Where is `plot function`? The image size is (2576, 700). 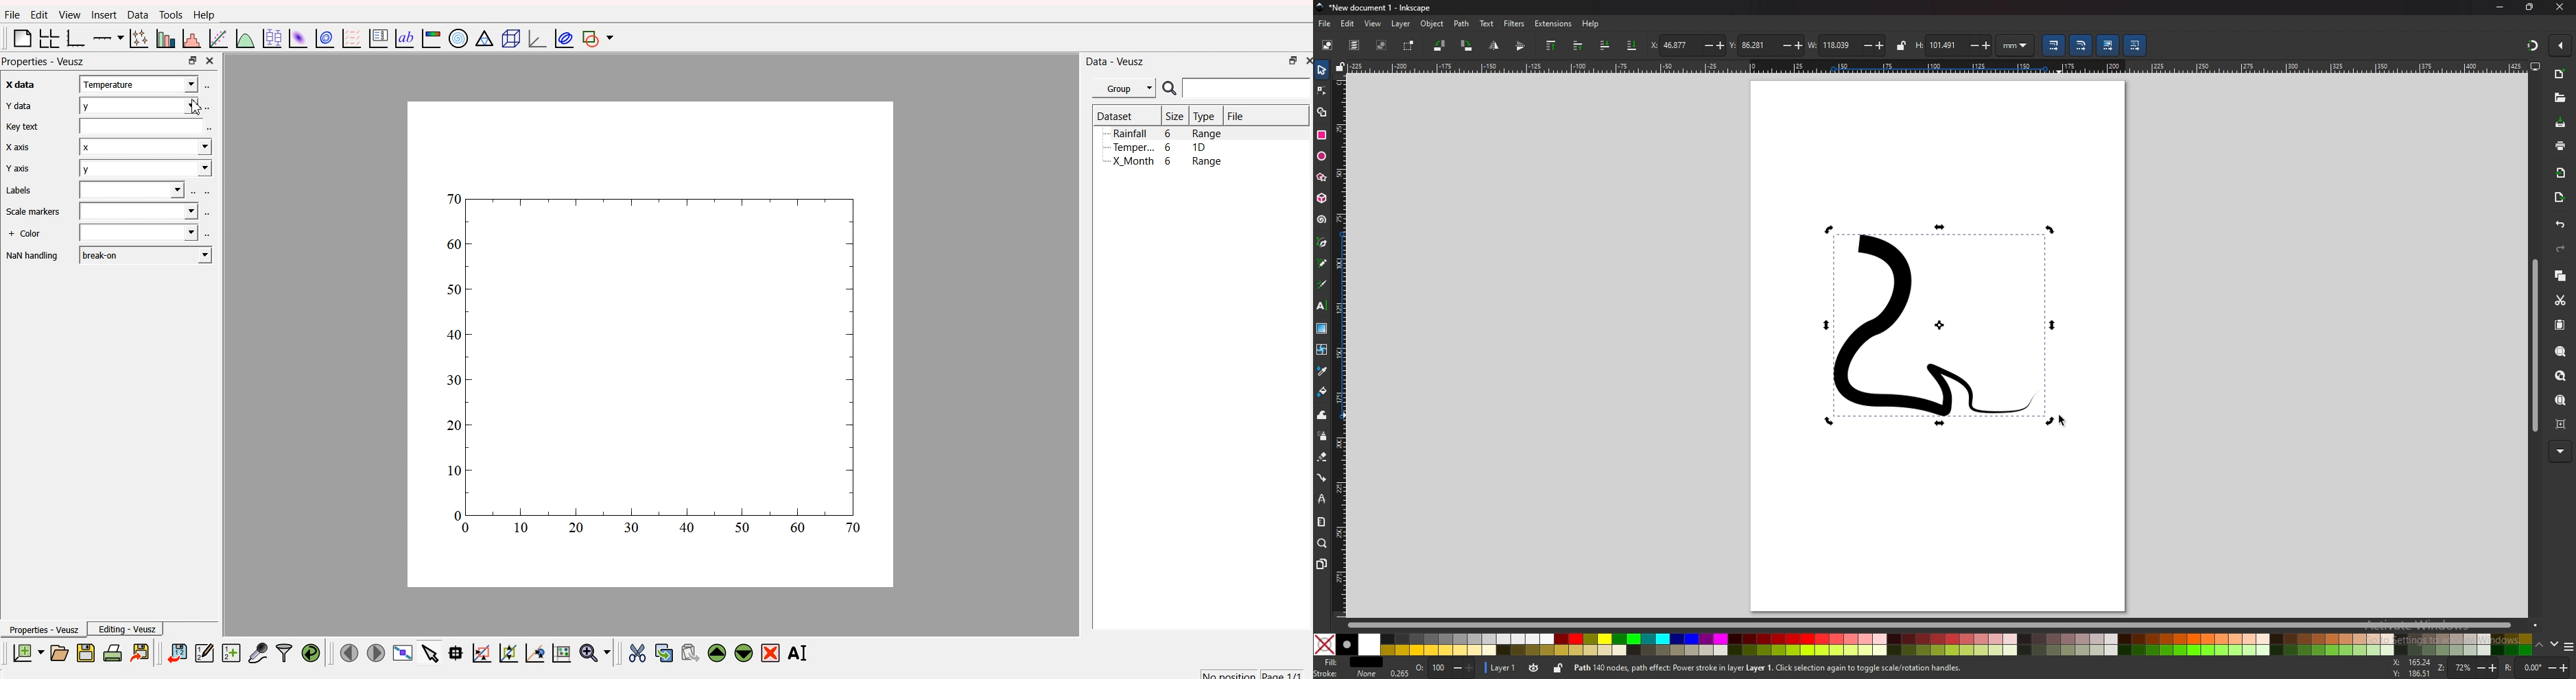
plot function is located at coordinates (245, 39).